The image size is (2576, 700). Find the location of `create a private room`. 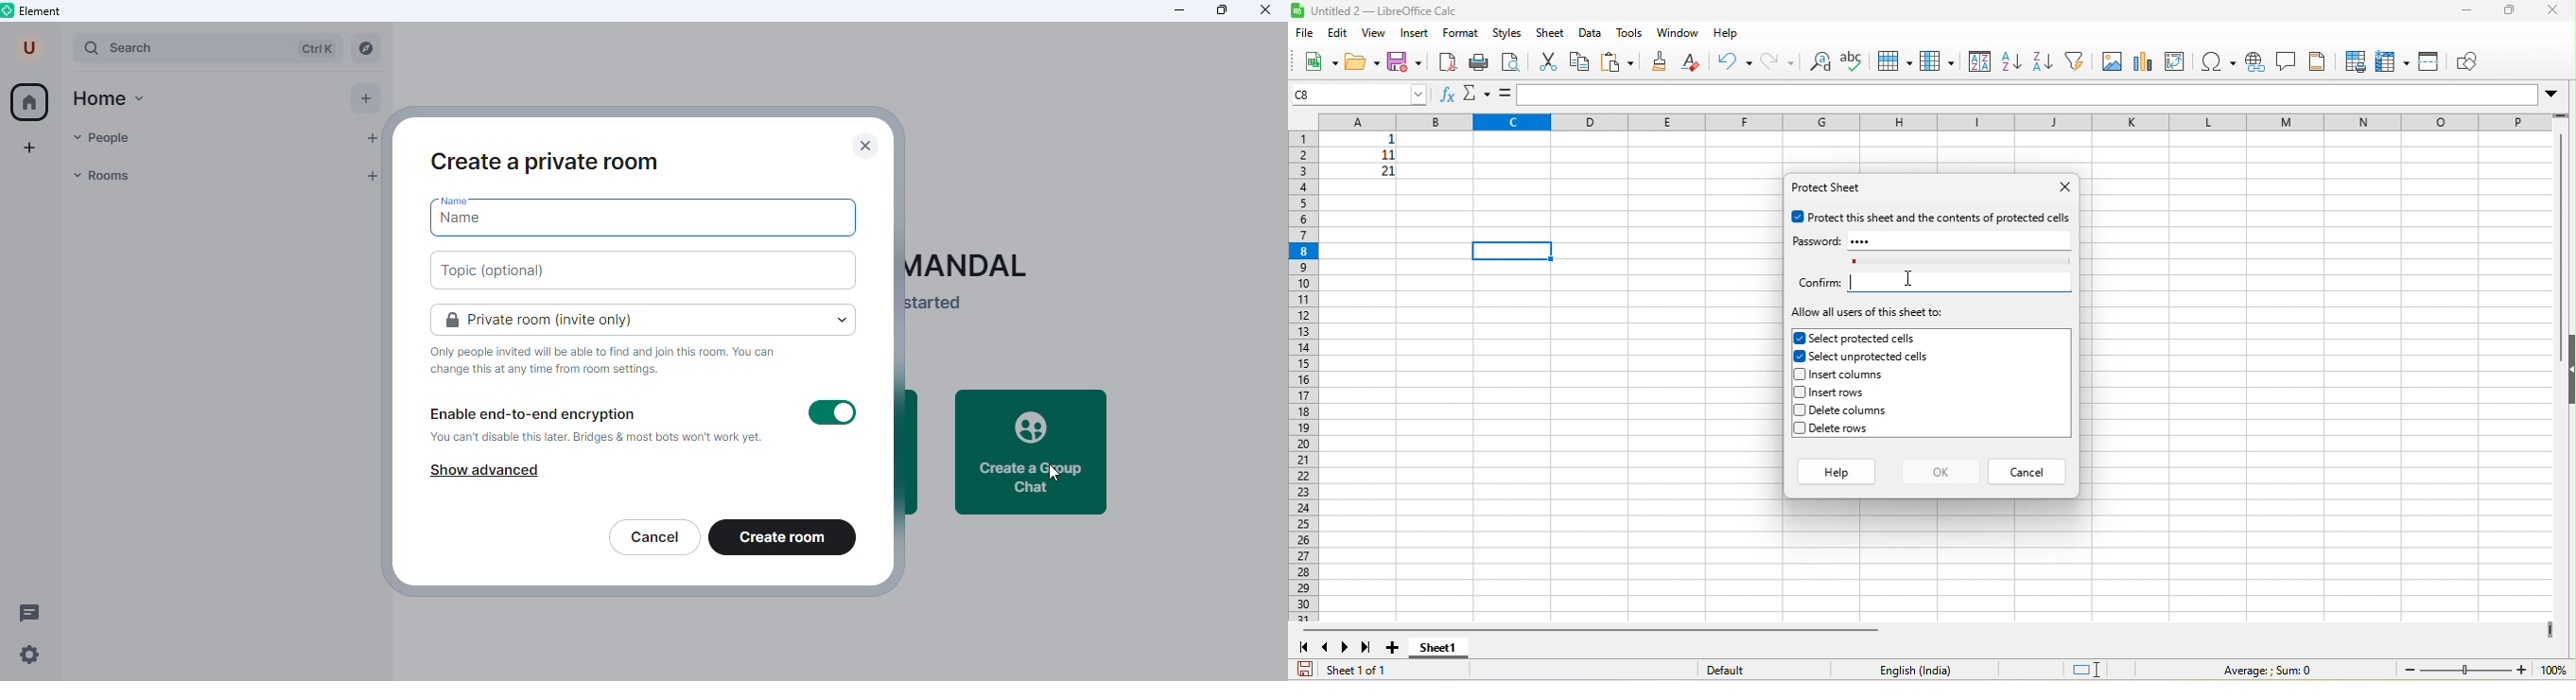

create a private room is located at coordinates (541, 165).